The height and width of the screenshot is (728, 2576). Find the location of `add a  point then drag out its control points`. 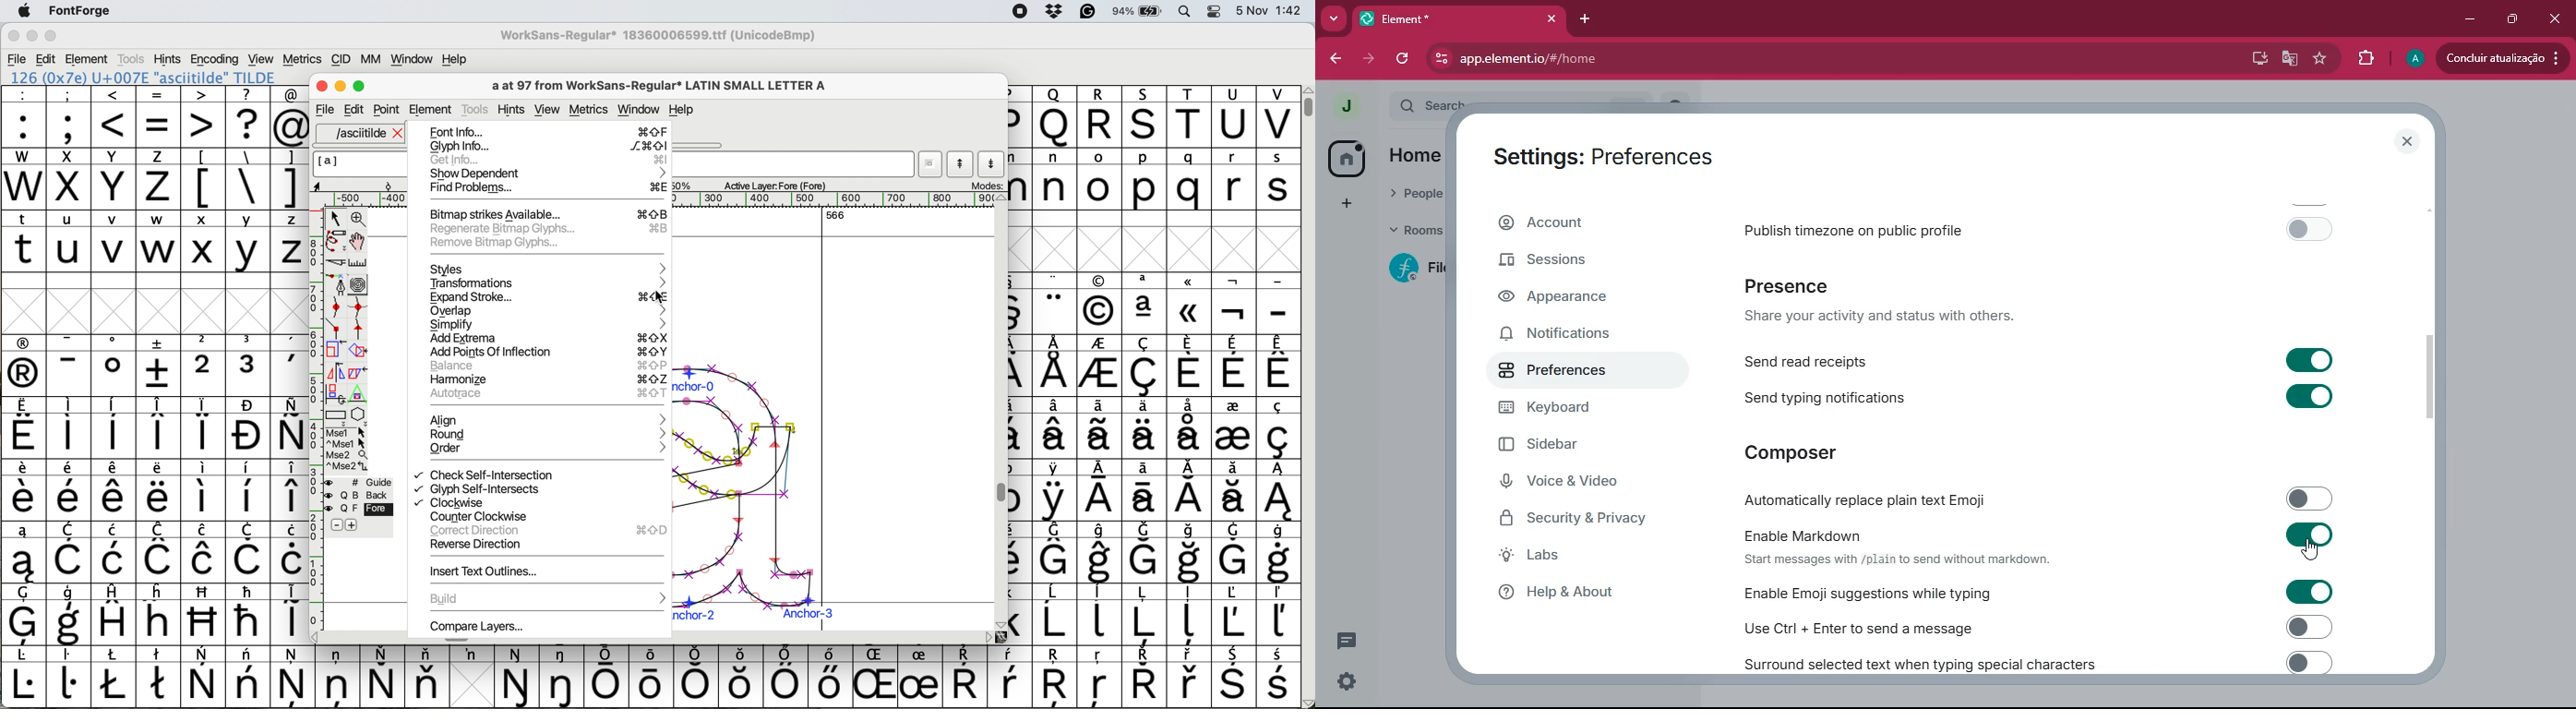

add a  point then drag out its control points is located at coordinates (337, 284).